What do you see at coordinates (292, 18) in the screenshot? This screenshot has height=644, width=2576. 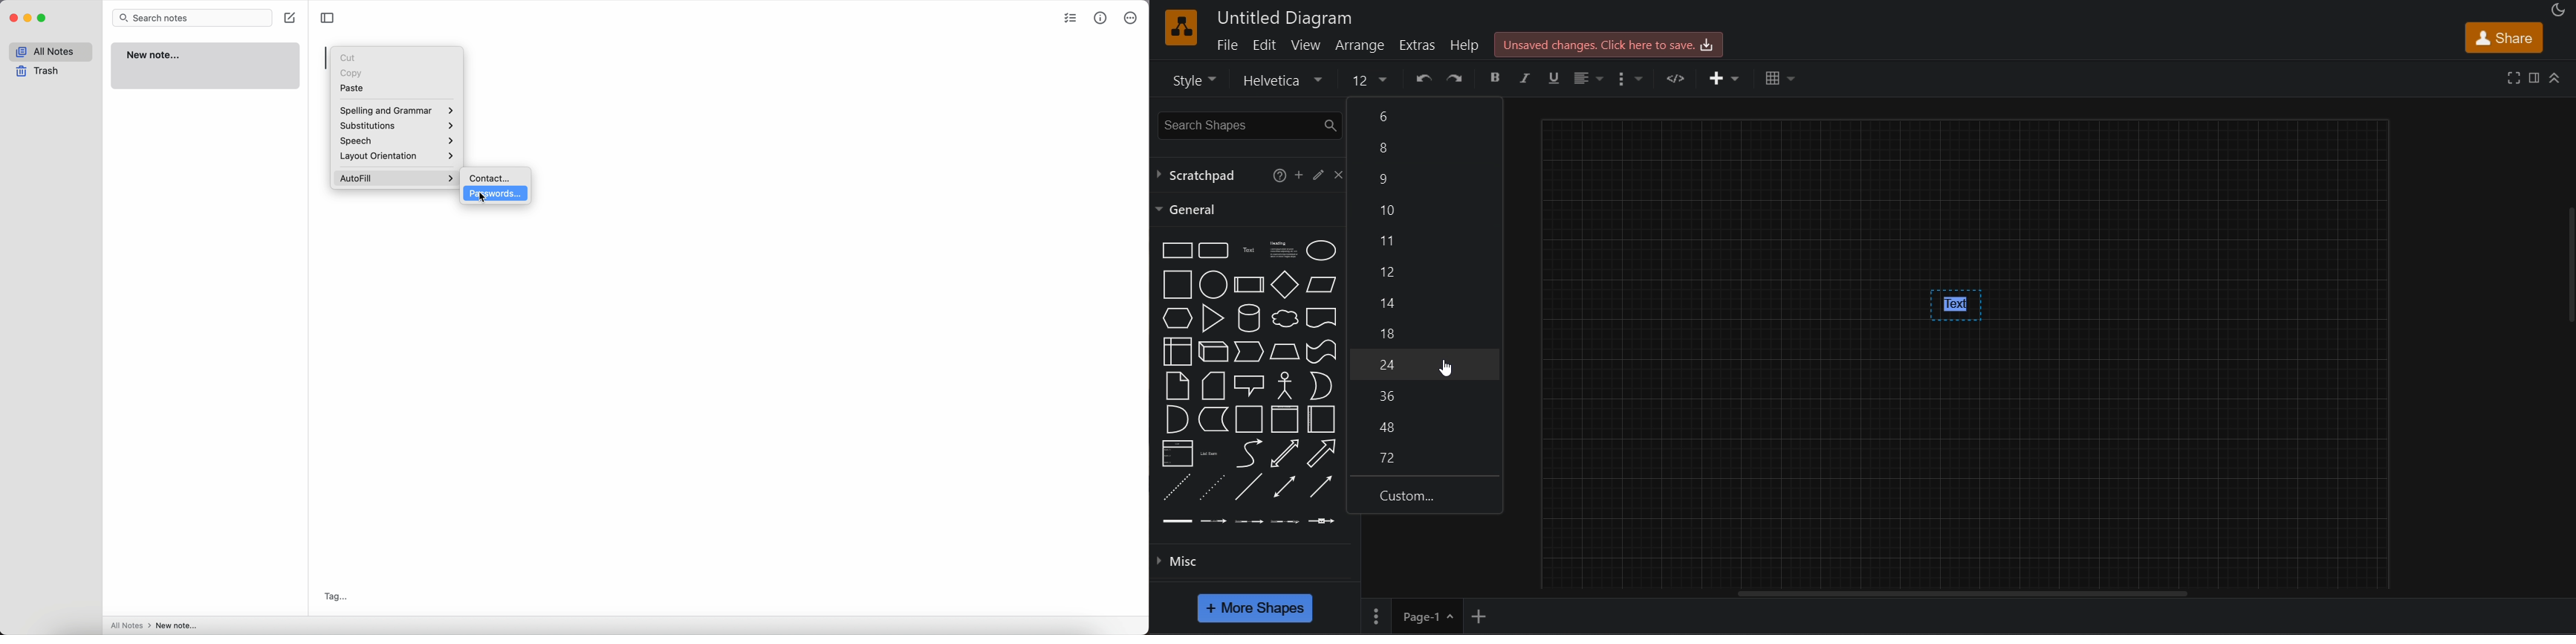 I see `create note` at bounding box center [292, 18].